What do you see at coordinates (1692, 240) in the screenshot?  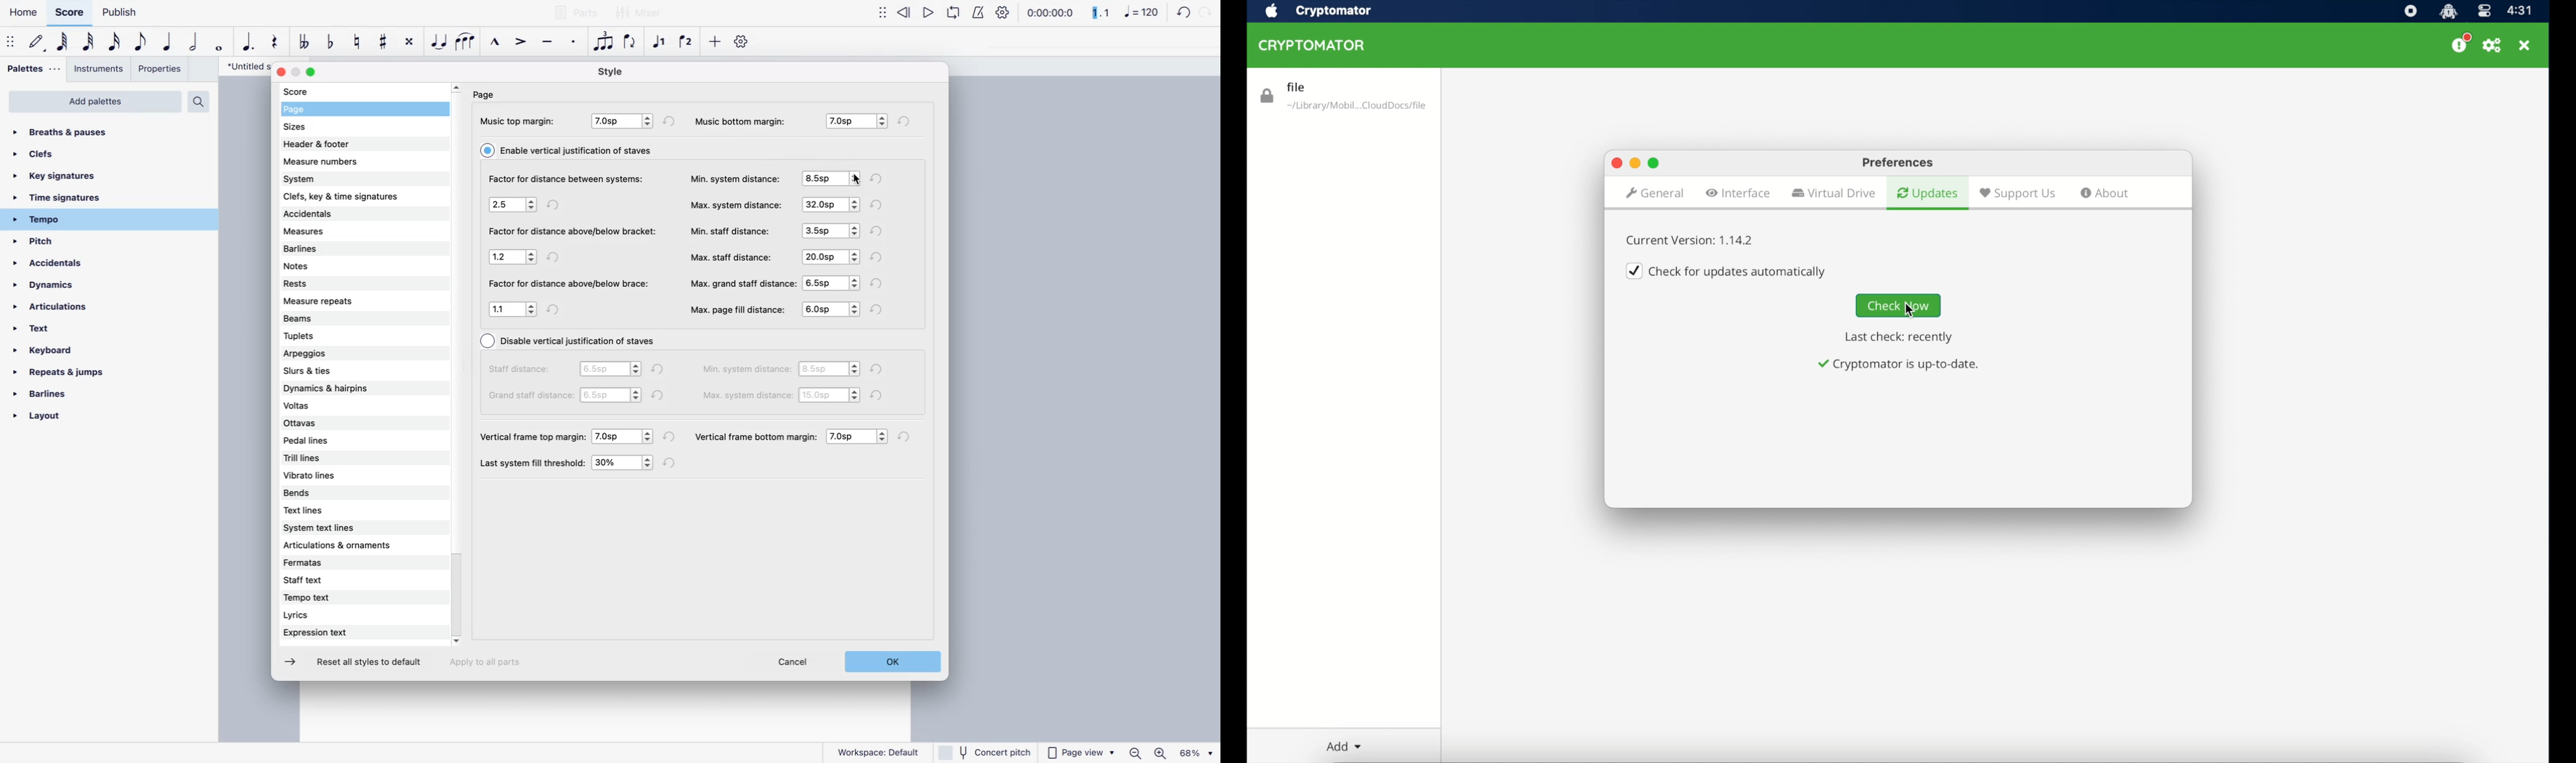 I see `current version` at bounding box center [1692, 240].